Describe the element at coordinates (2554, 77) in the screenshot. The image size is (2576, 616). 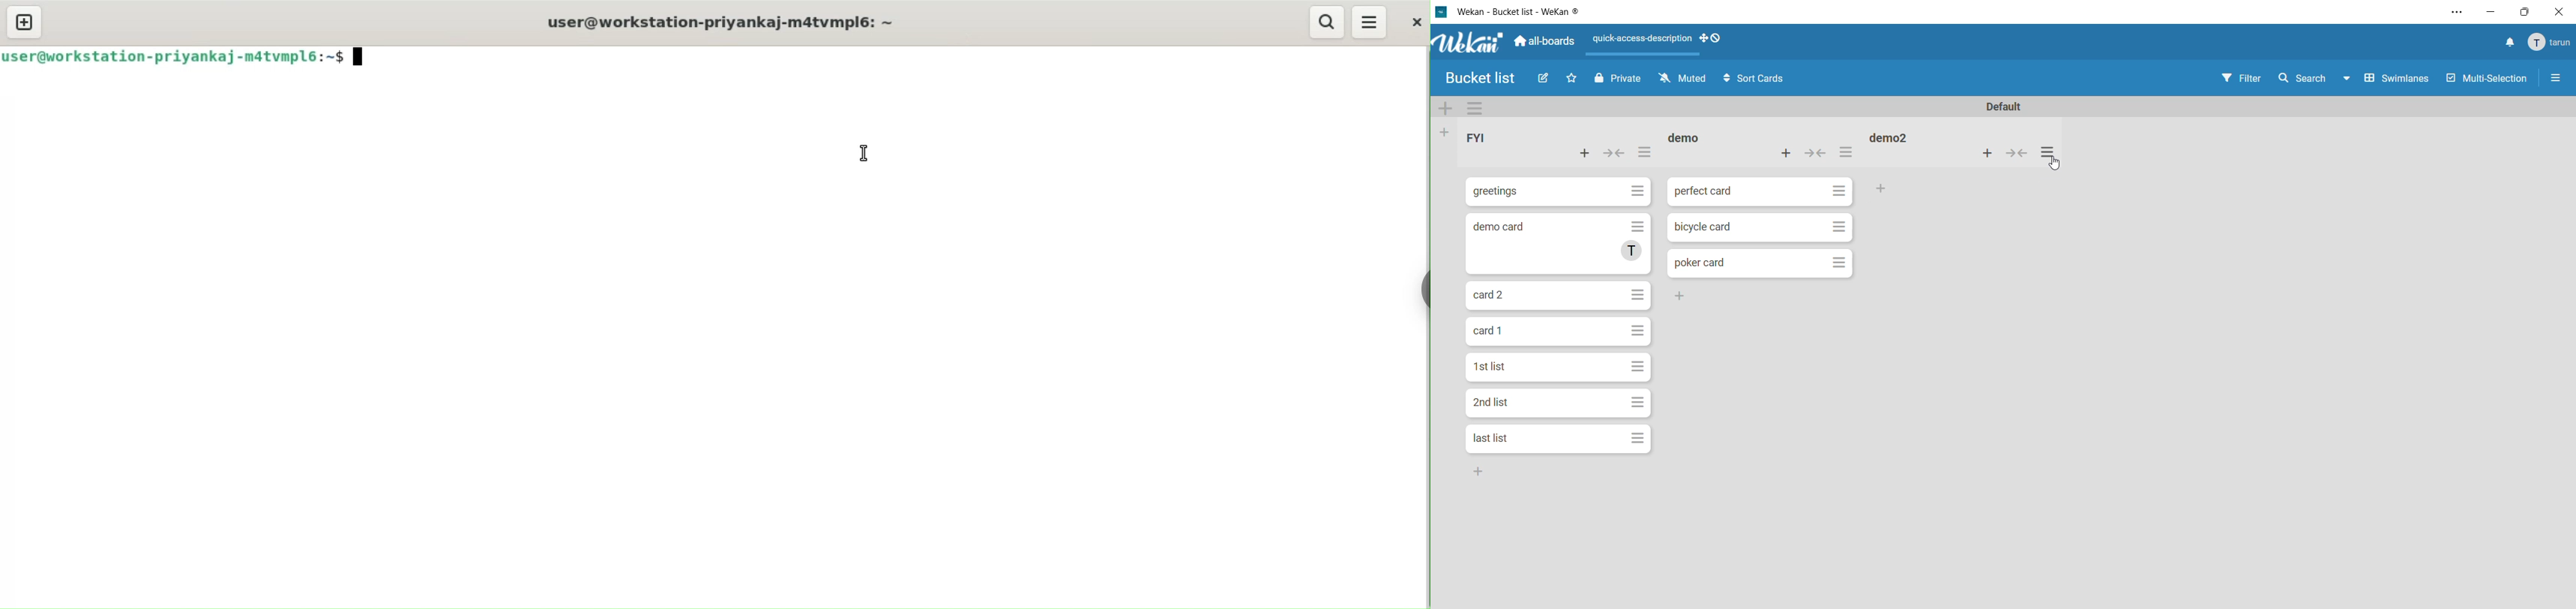
I see `More Options` at that location.